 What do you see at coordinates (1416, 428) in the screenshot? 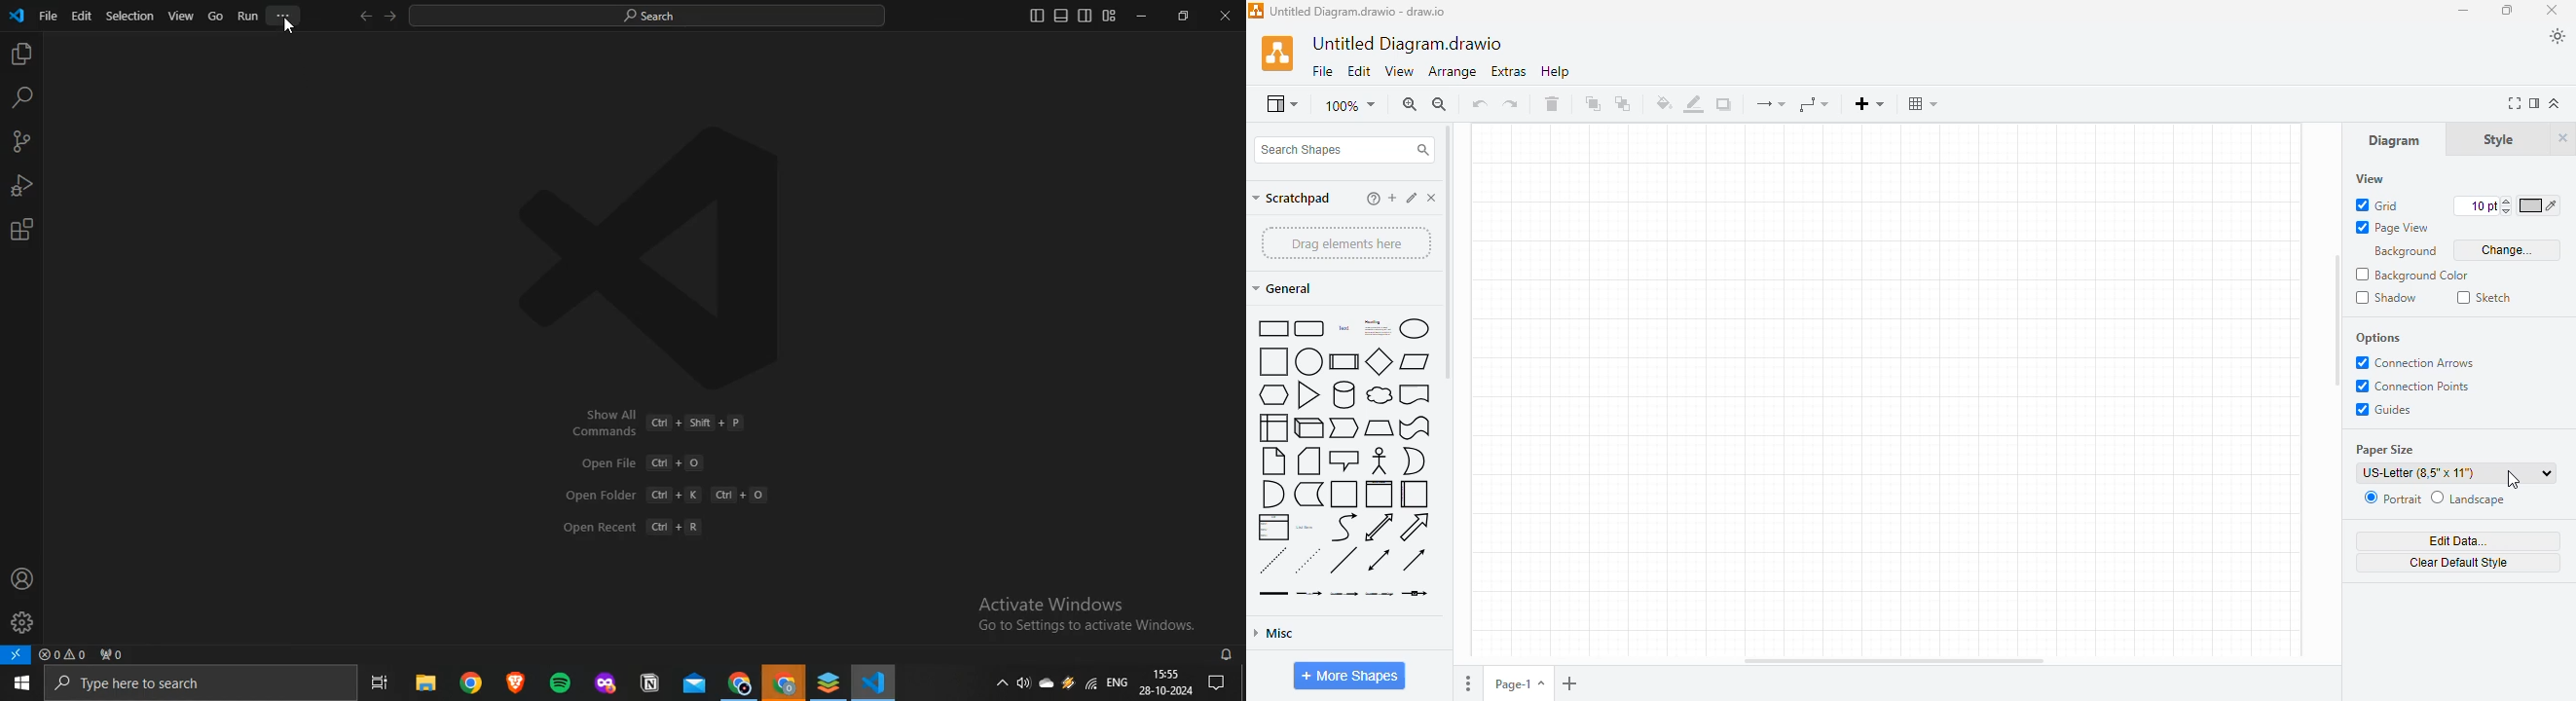
I see `tape` at bounding box center [1416, 428].